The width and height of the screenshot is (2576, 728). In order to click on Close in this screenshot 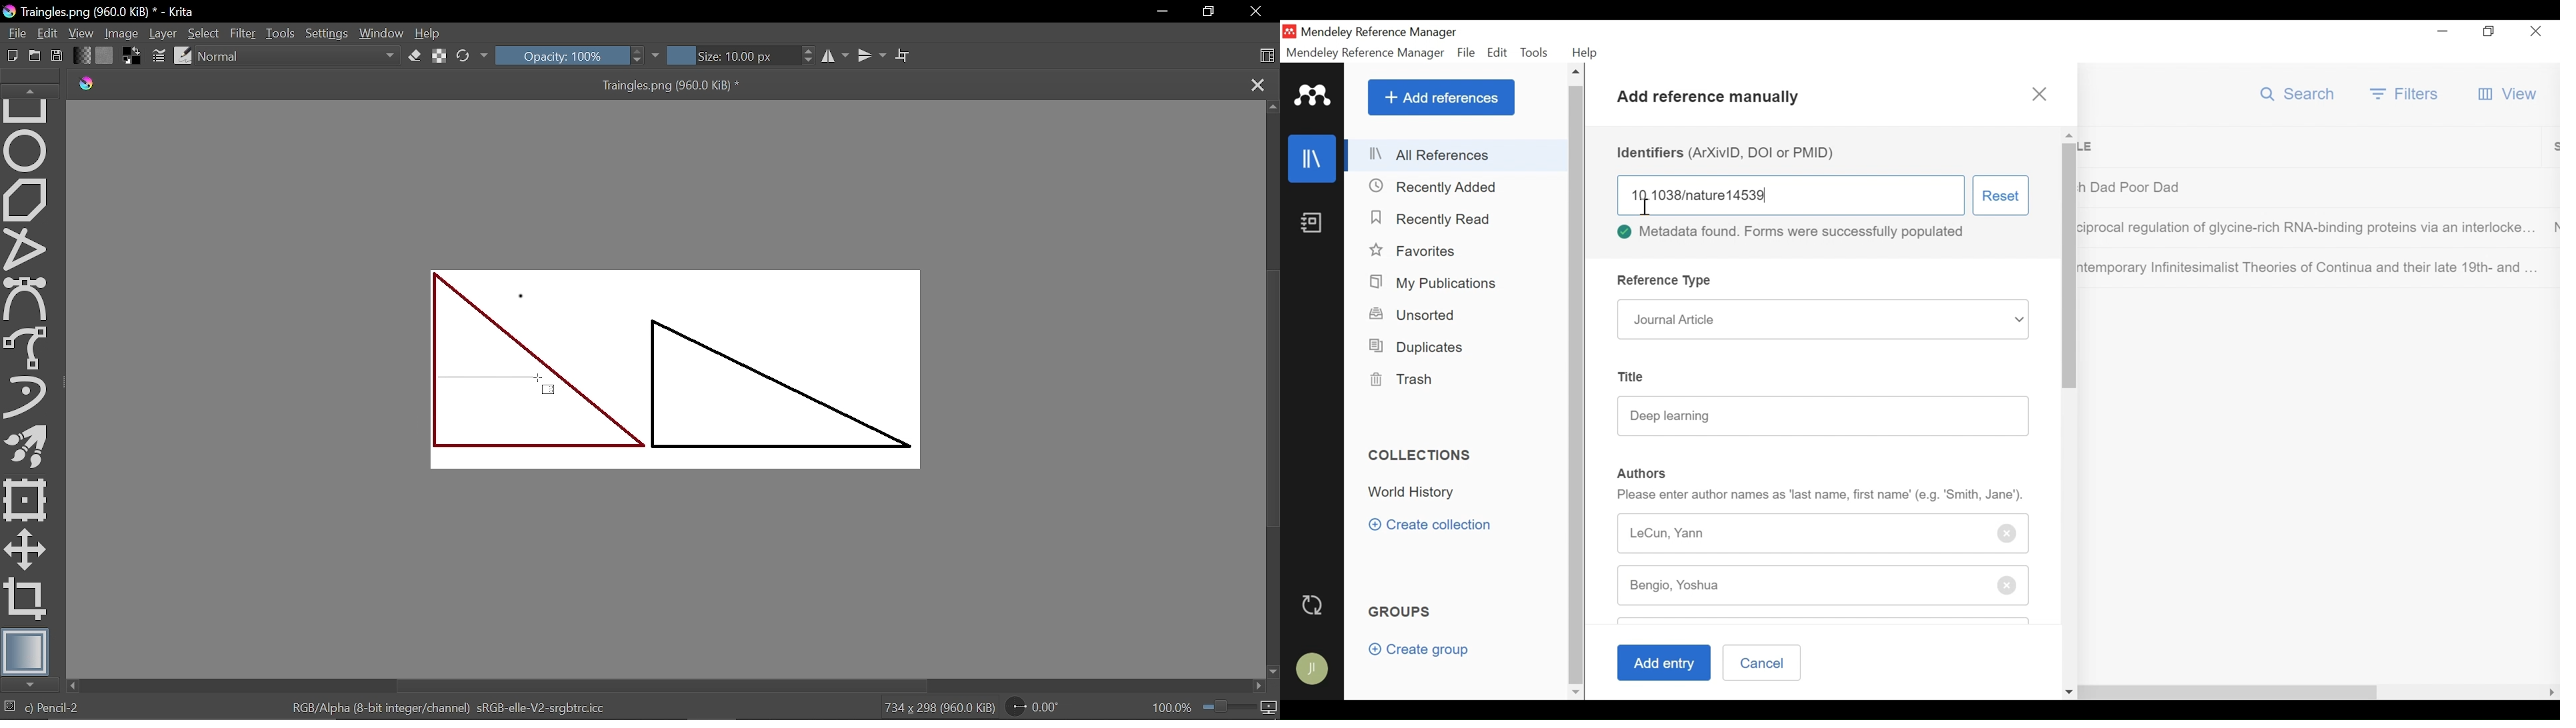, I will do `click(1255, 14)`.